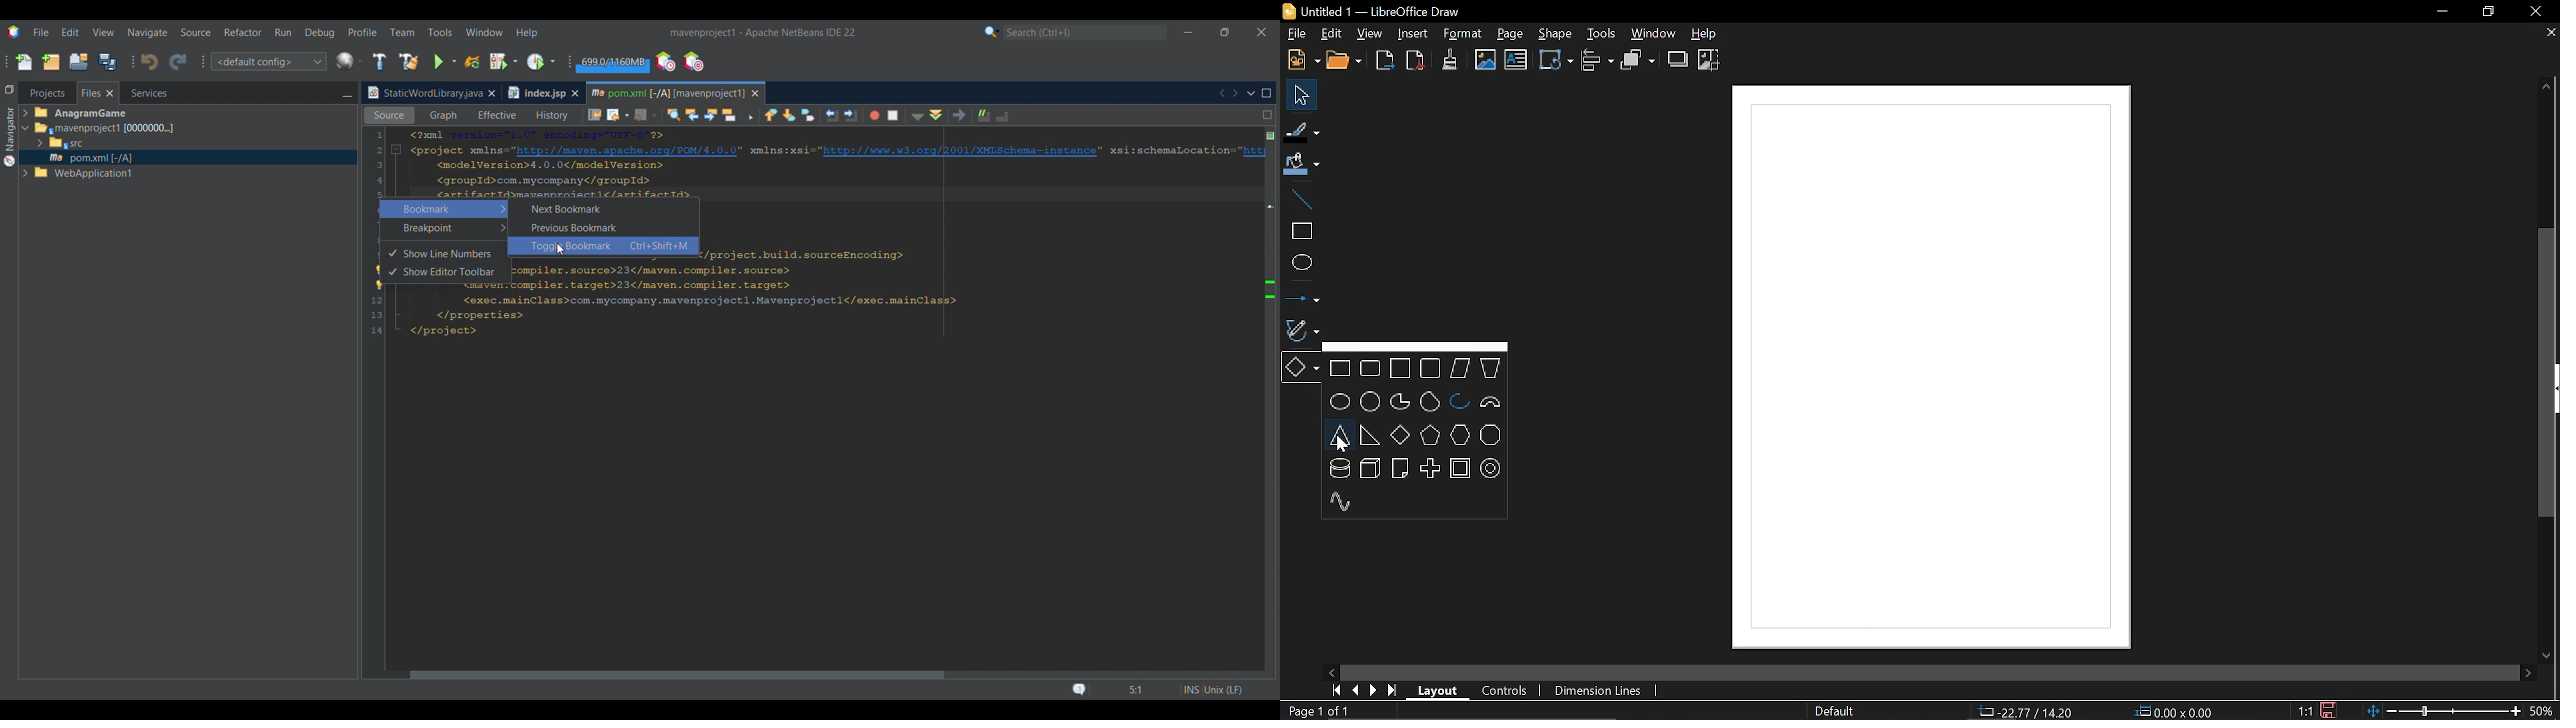 The width and height of the screenshot is (2576, 728). I want to click on Window, so click(1654, 33).